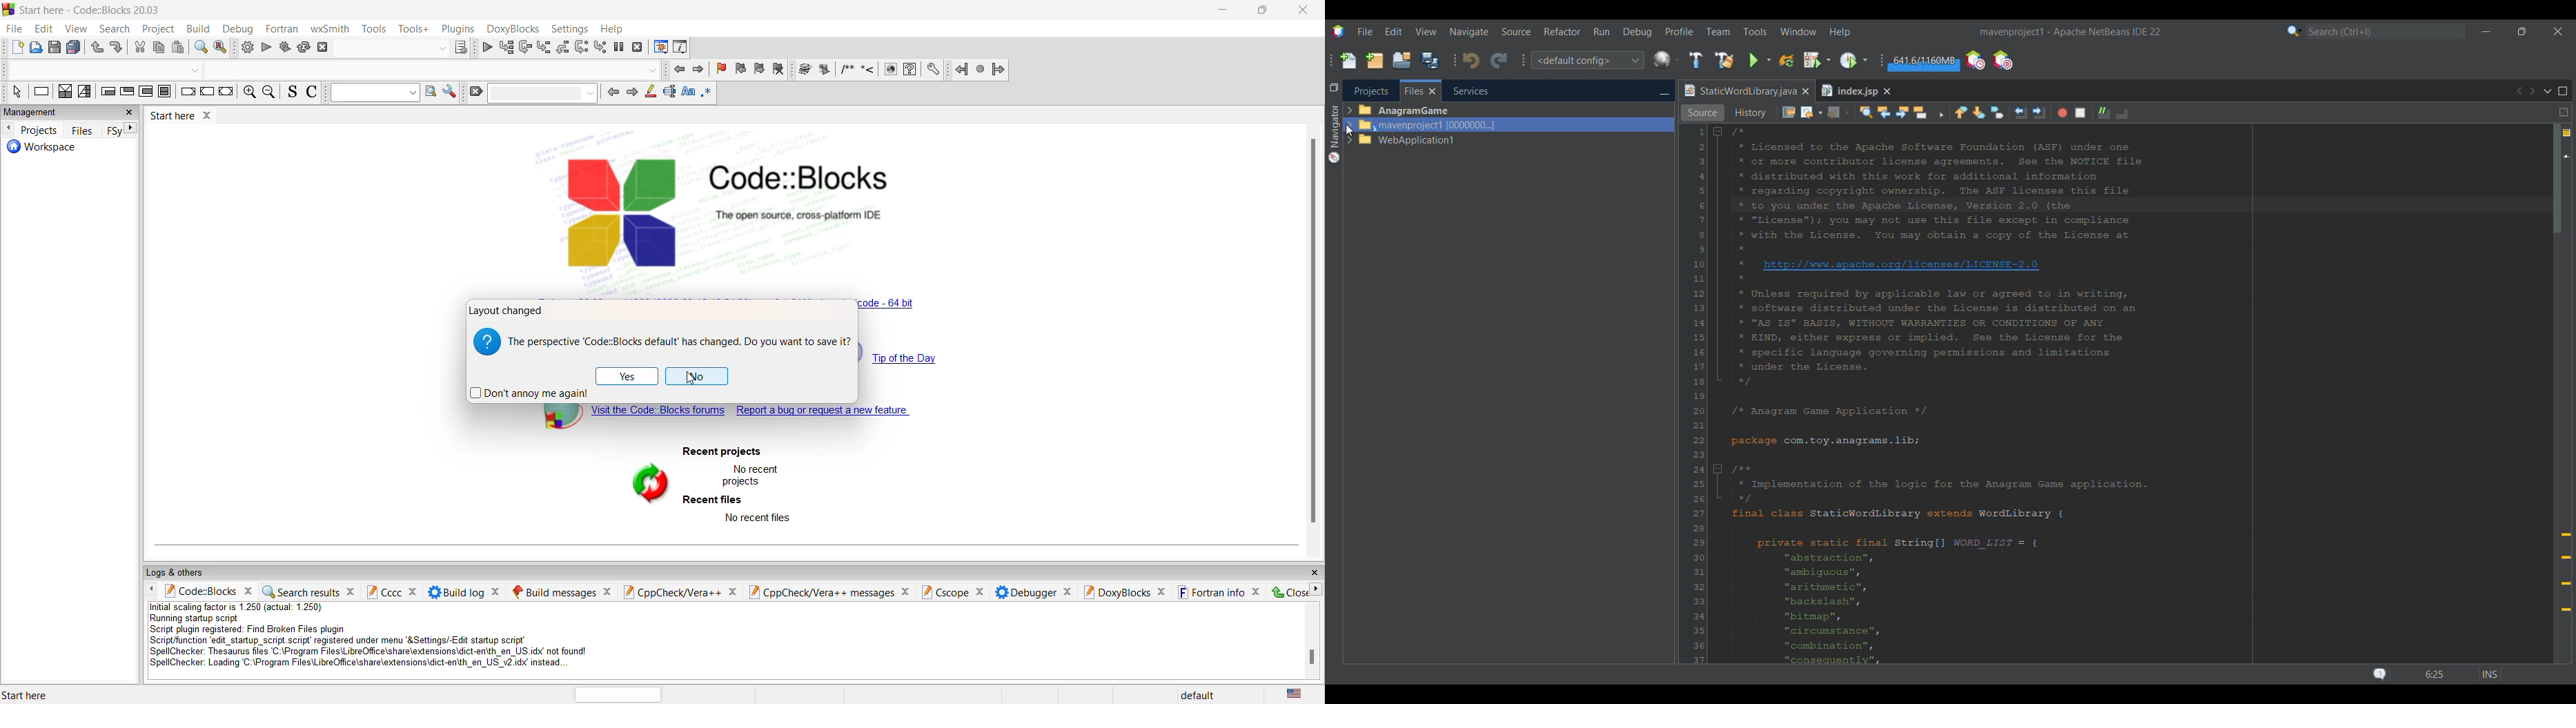 This screenshot has height=728, width=2576. What do you see at coordinates (905, 593) in the screenshot?
I see `close` at bounding box center [905, 593].